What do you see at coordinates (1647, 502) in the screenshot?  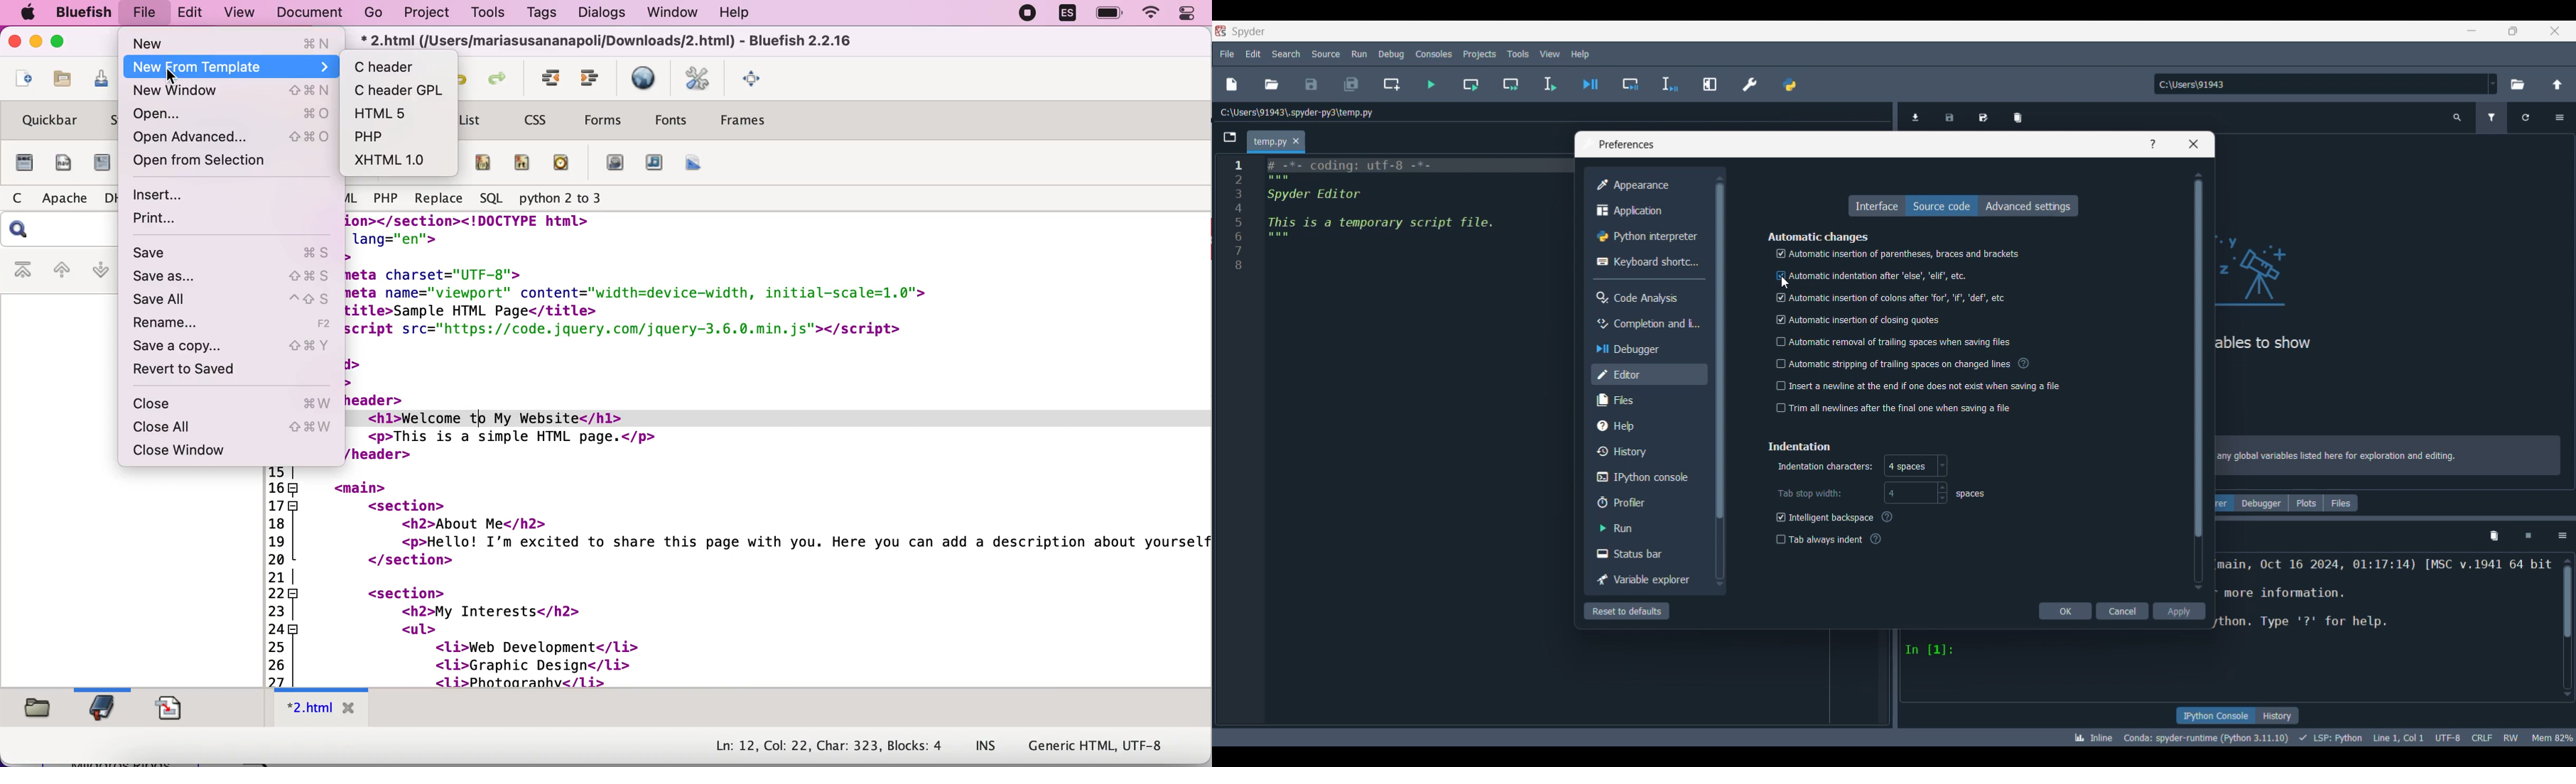 I see `Profiler` at bounding box center [1647, 502].